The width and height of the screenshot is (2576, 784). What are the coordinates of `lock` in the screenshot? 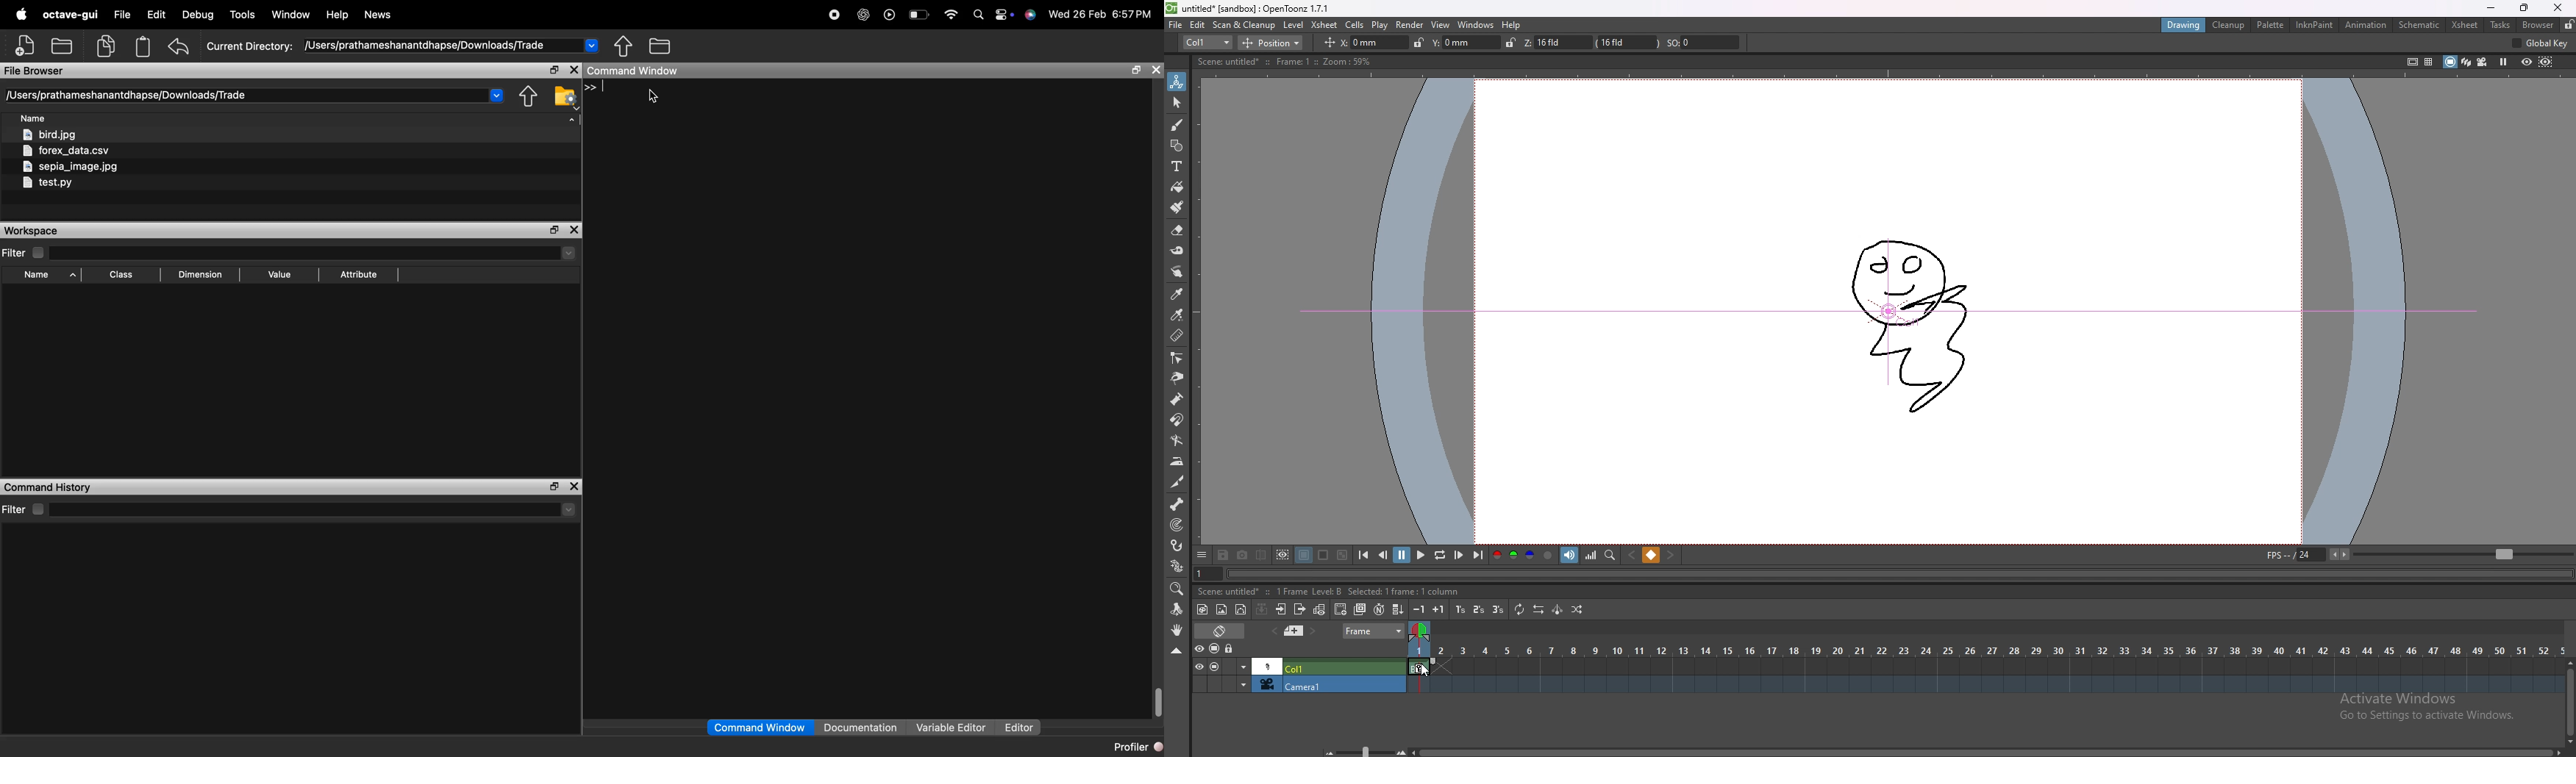 It's located at (1414, 42).